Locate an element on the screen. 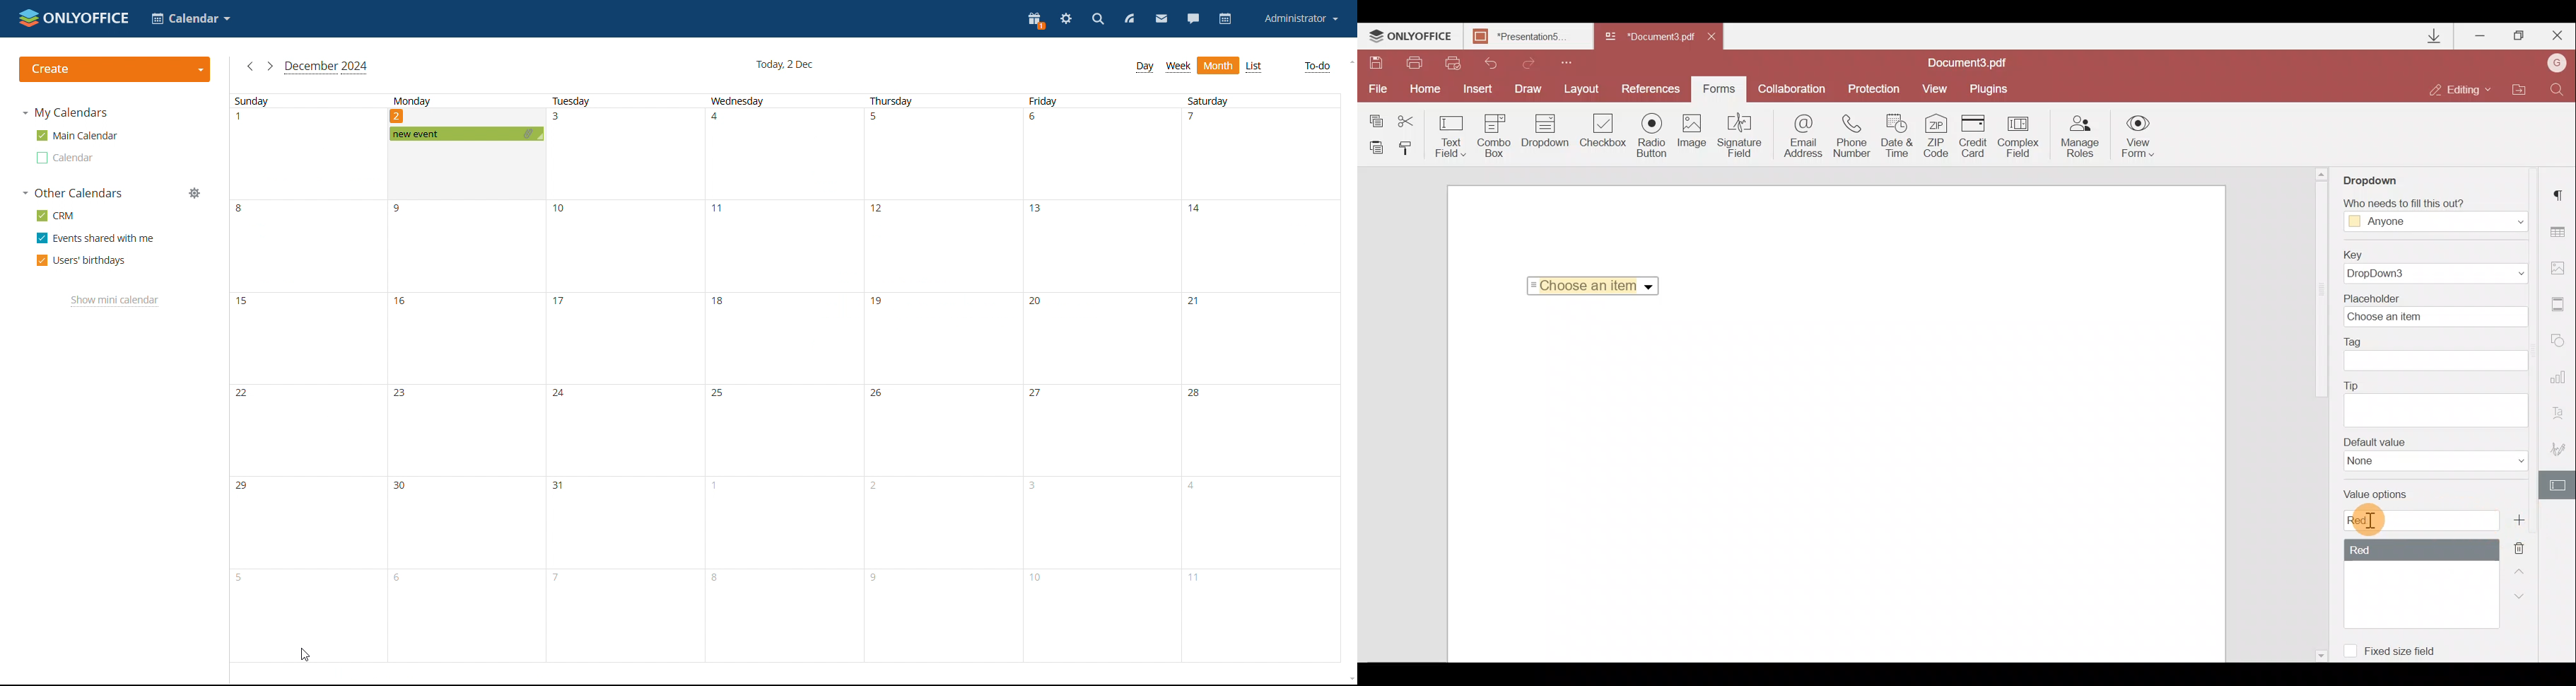 Image resolution: width=2576 pixels, height=700 pixels. Checkbox is located at coordinates (1604, 131).